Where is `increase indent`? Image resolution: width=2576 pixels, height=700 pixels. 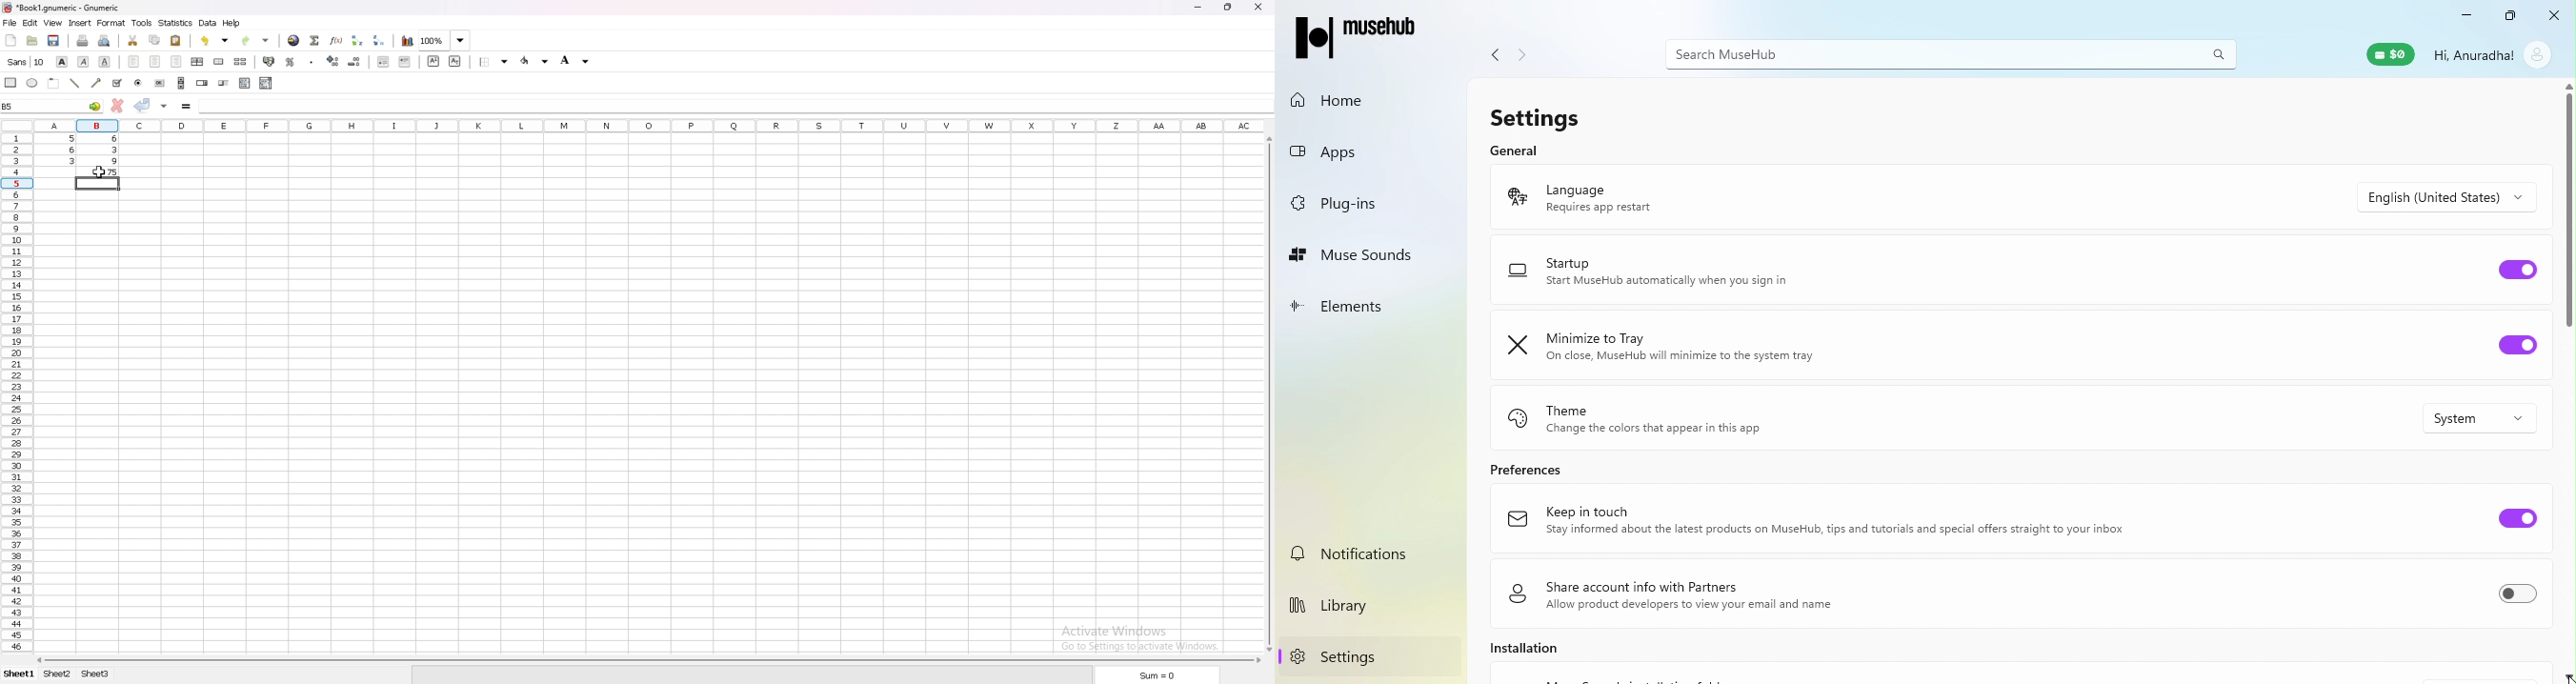 increase indent is located at coordinates (405, 62).